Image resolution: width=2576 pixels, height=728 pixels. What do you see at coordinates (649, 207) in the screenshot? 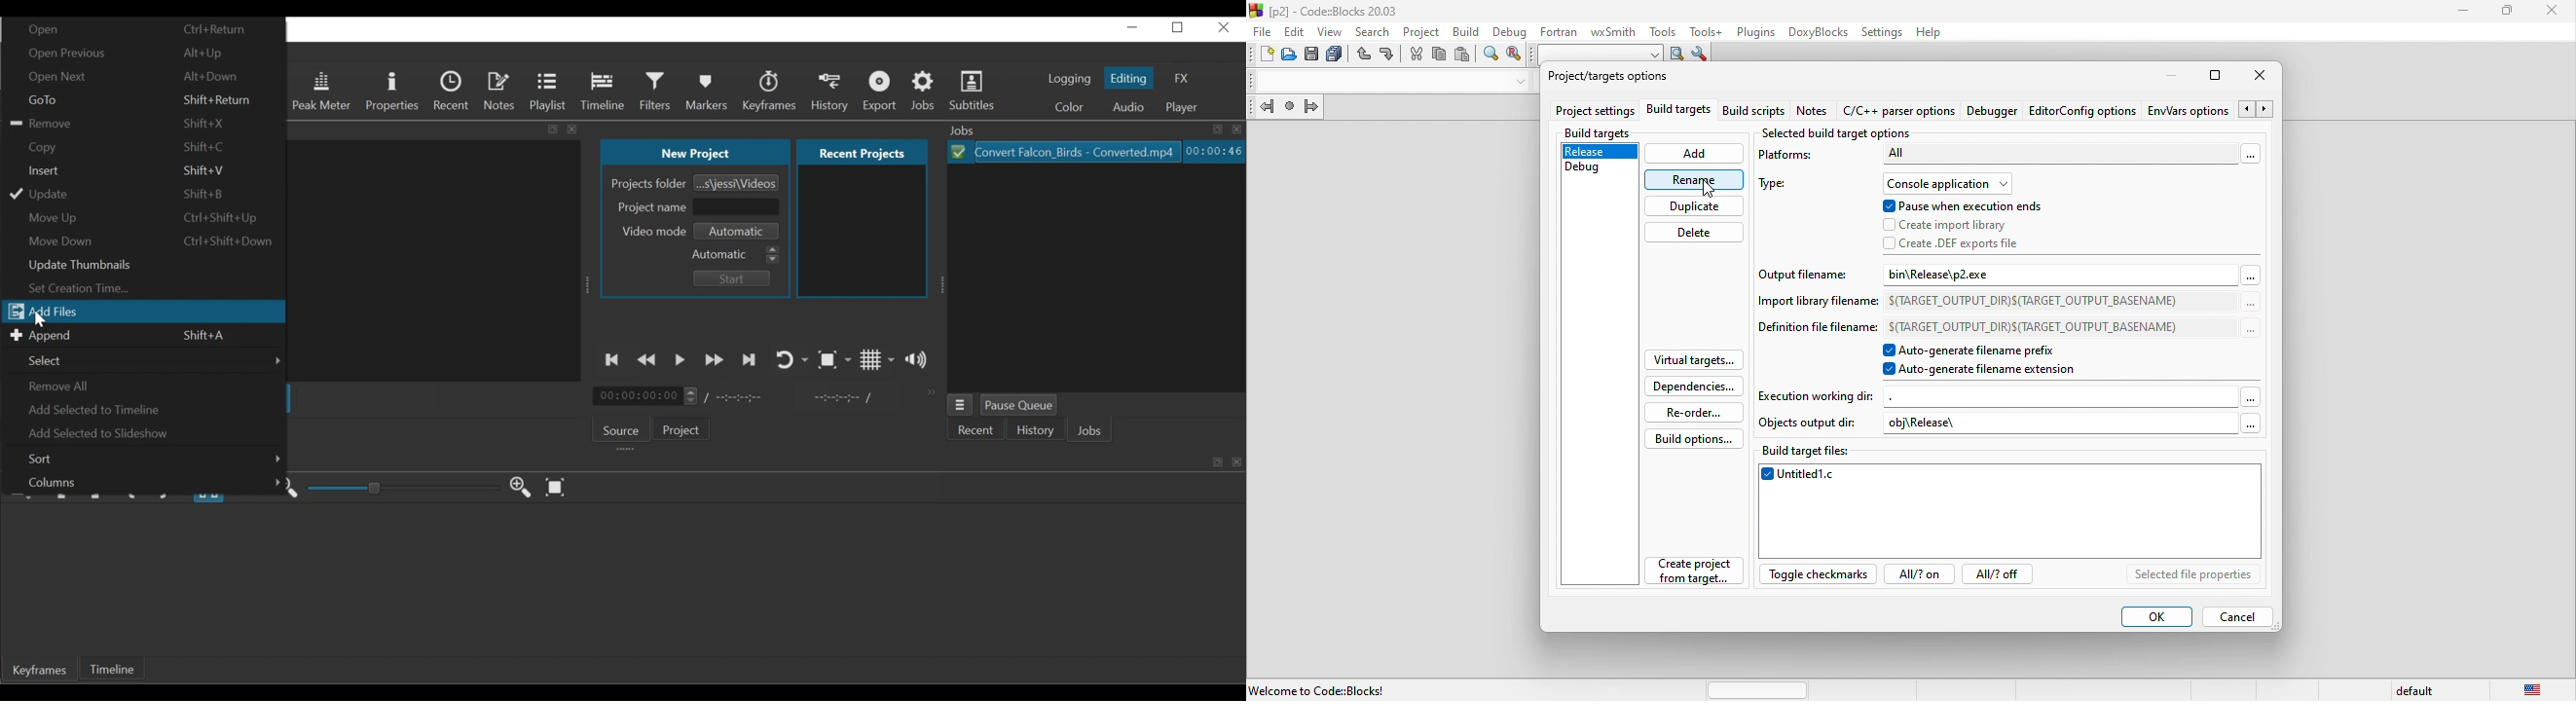
I see `Project Name ` at bounding box center [649, 207].